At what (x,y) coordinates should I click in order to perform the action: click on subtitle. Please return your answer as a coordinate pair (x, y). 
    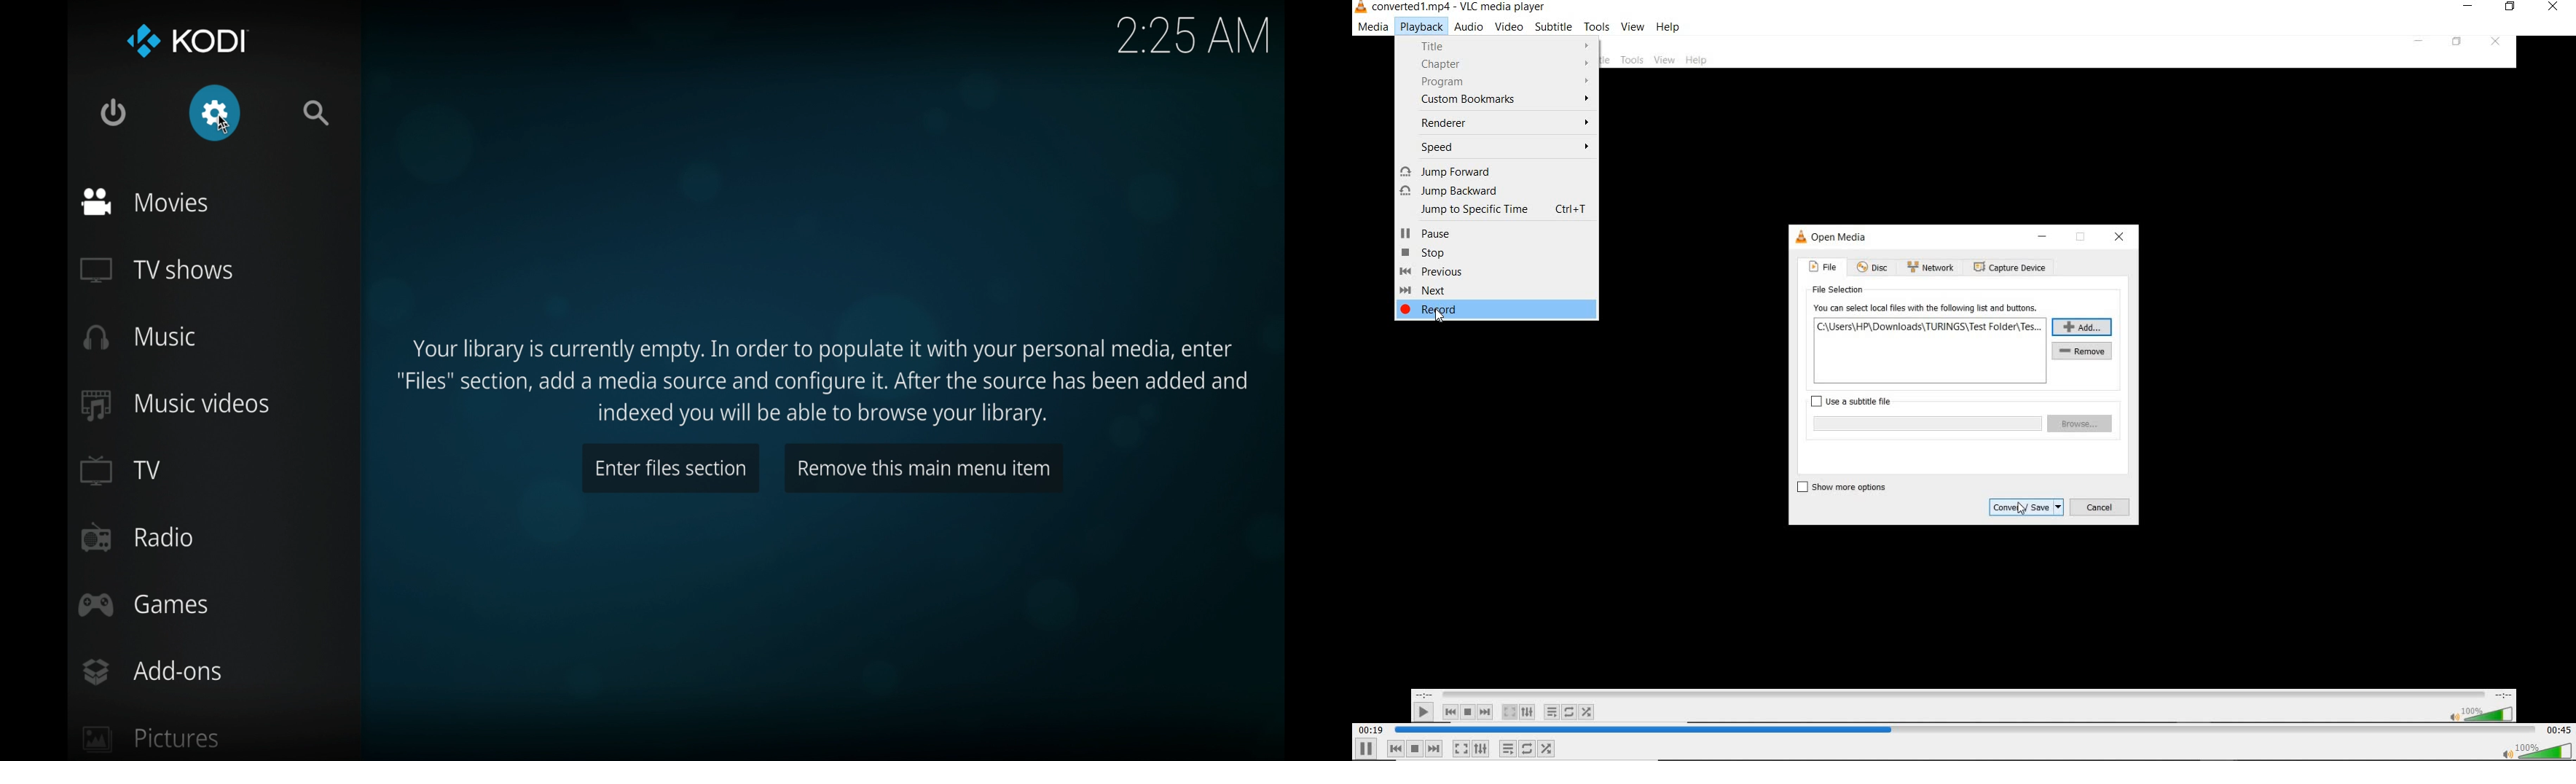
    Looking at the image, I should click on (1555, 26).